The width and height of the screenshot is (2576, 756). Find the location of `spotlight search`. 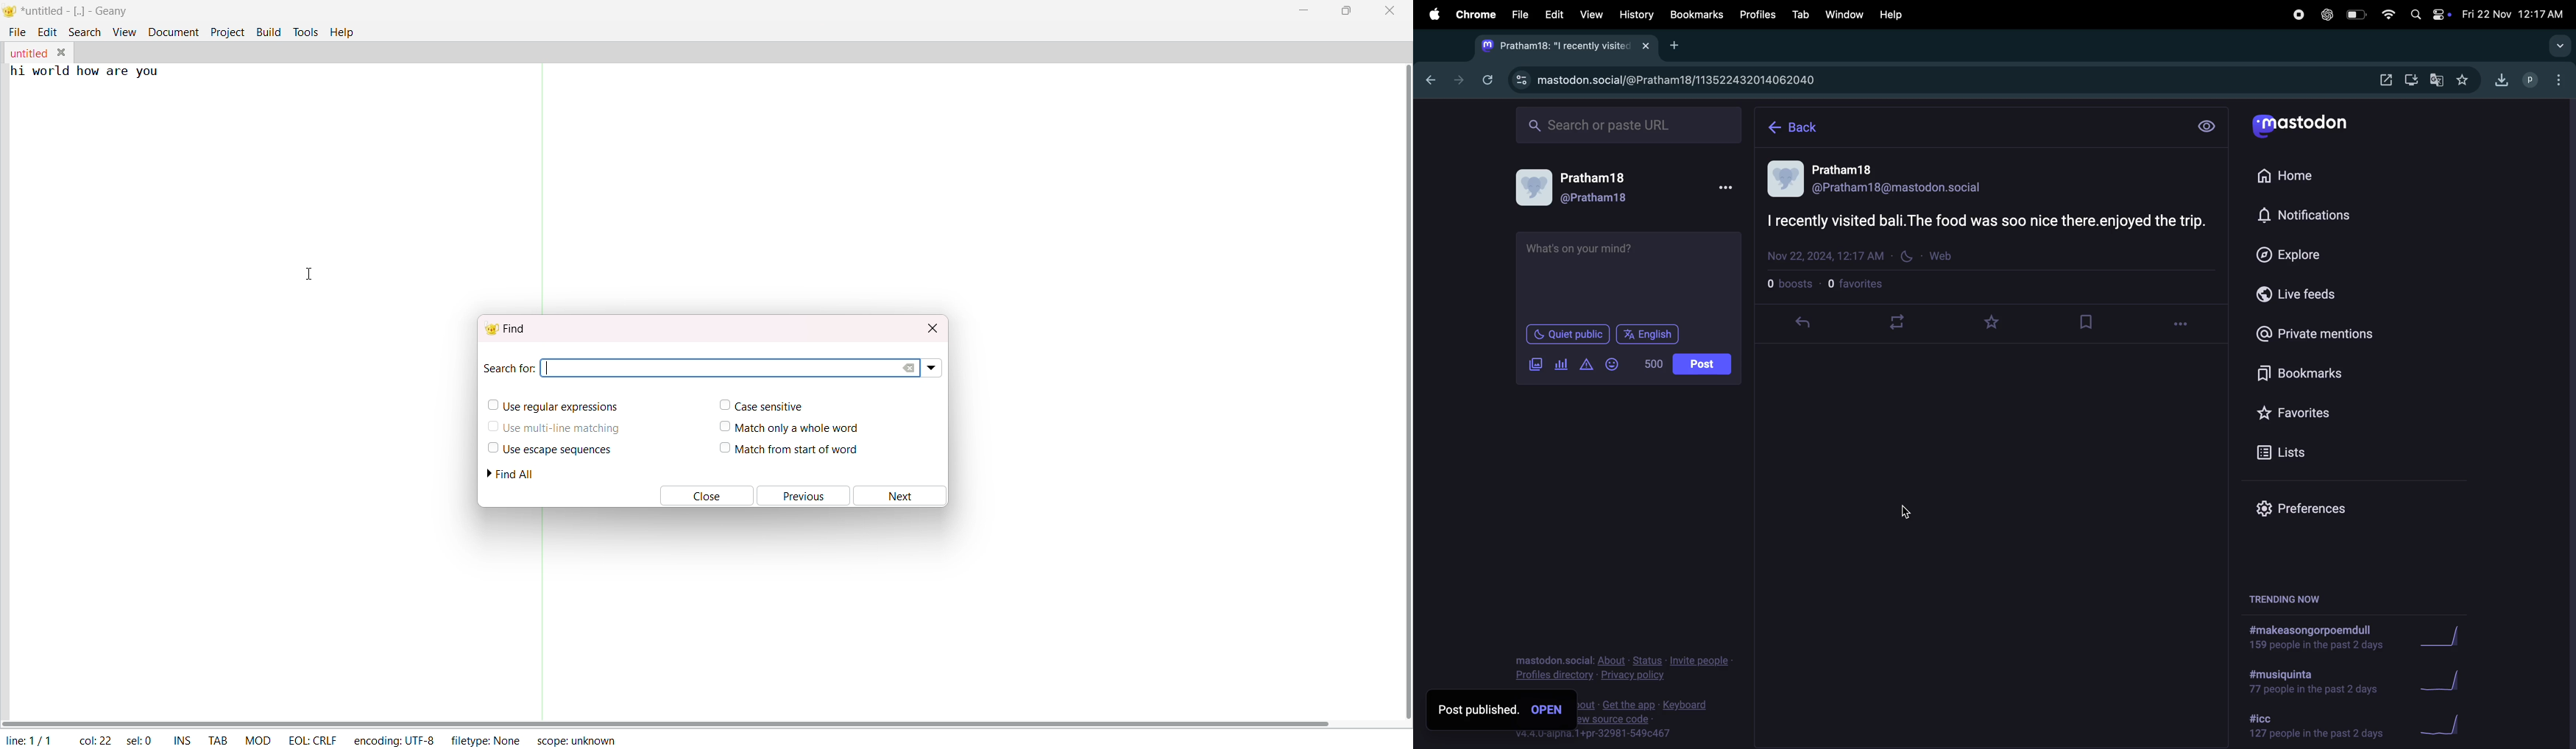

spotlight search is located at coordinates (2414, 17).